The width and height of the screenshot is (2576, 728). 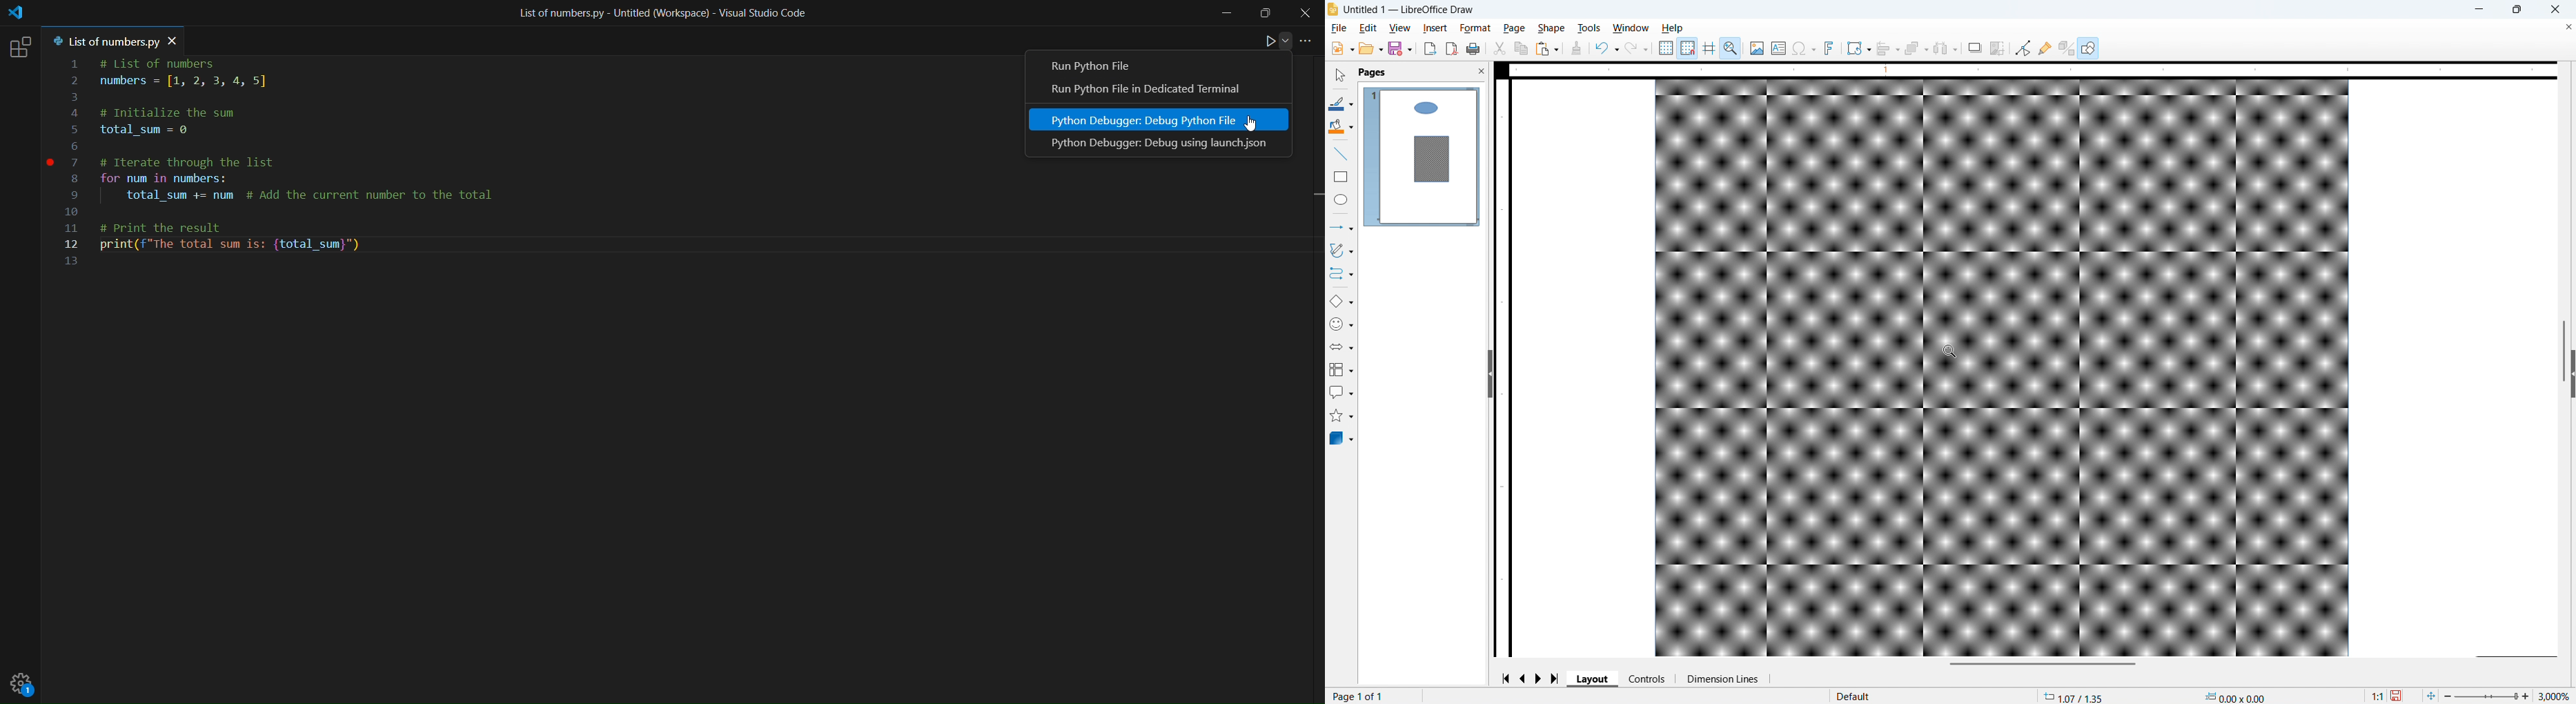 What do you see at coordinates (1340, 29) in the screenshot?
I see `file ` at bounding box center [1340, 29].